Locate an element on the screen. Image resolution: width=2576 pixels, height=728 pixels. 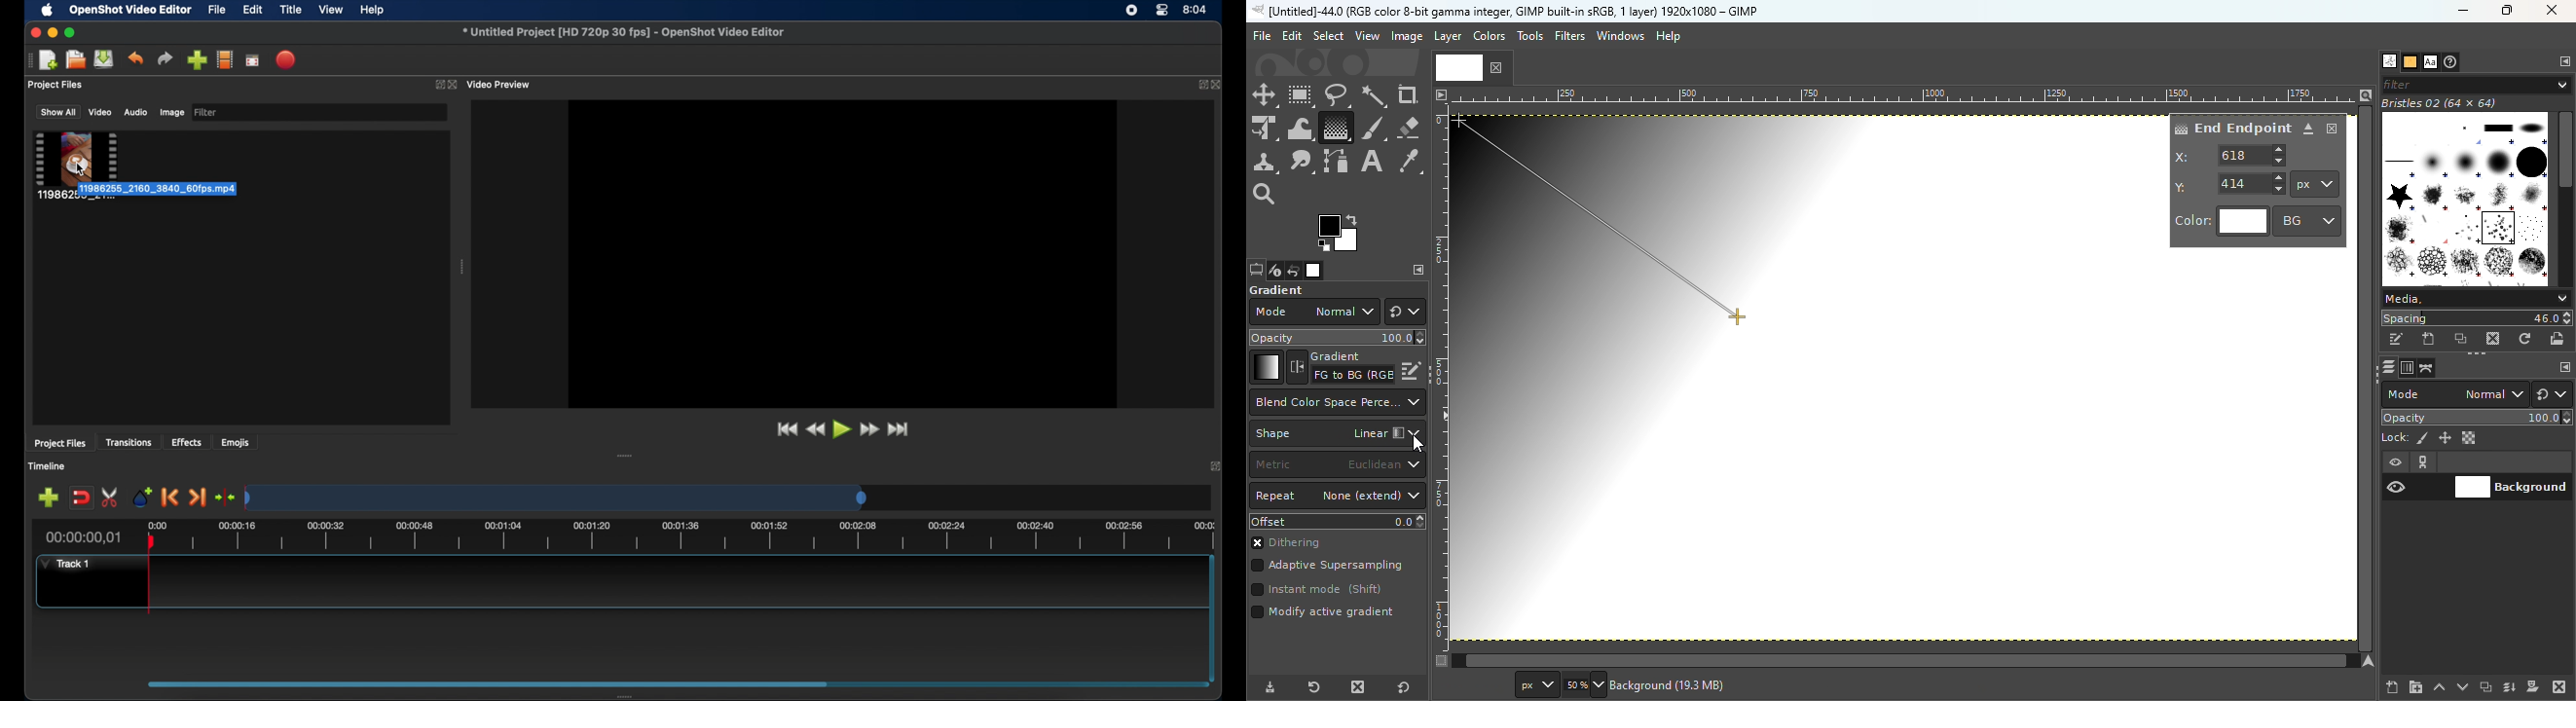
End Endpoint is located at coordinates (2231, 127).